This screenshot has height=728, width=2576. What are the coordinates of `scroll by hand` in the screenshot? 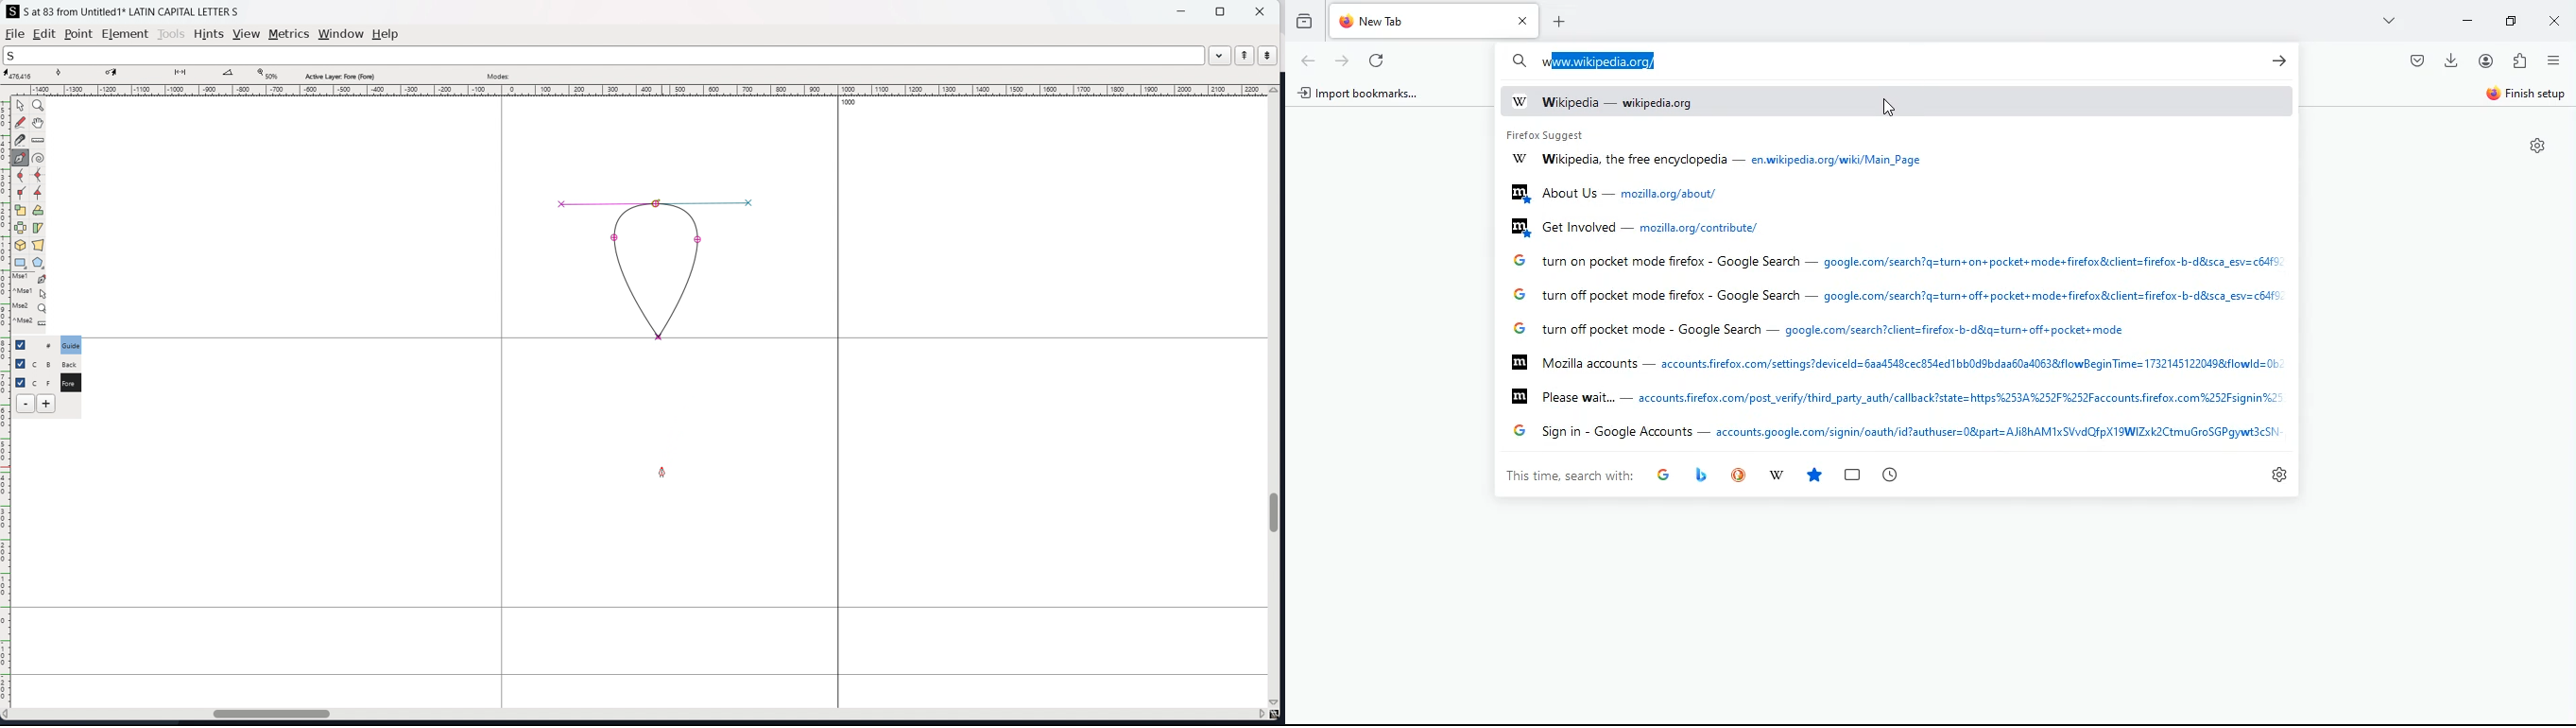 It's located at (40, 123).